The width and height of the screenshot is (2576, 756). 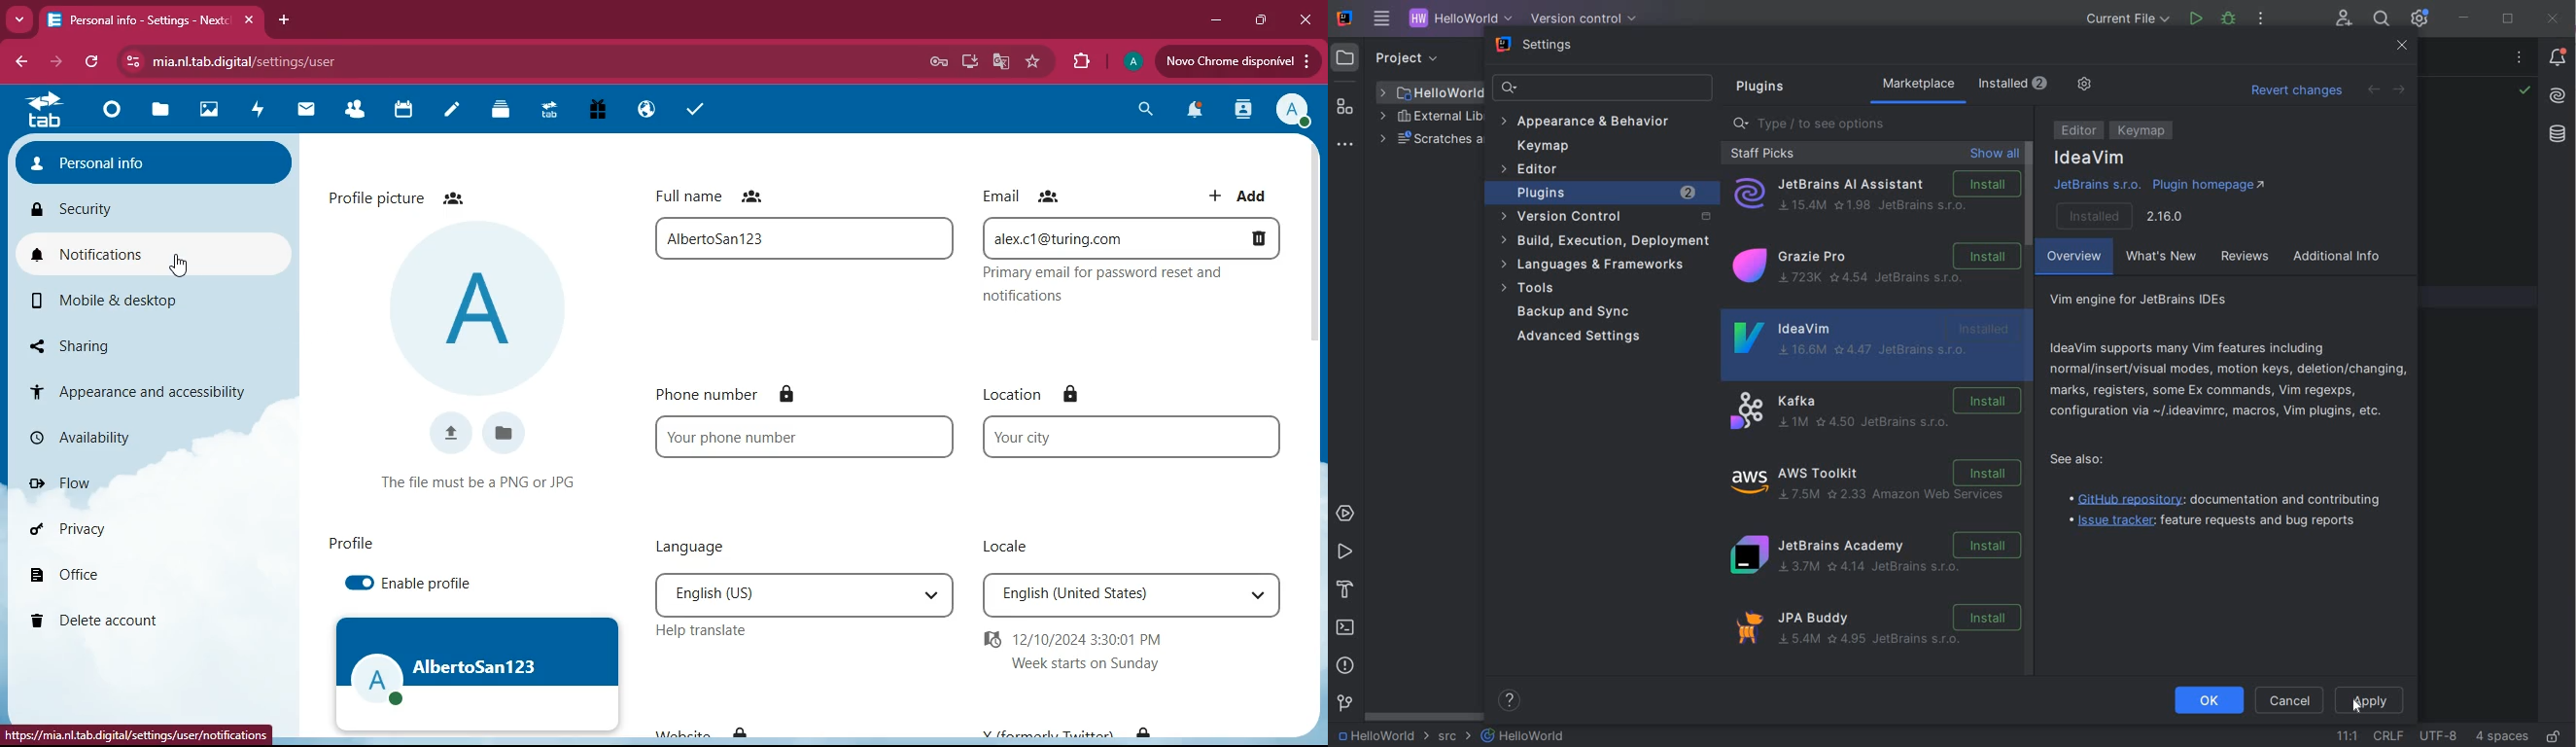 I want to click on JetBrains s.r.o, so click(x=2096, y=186).